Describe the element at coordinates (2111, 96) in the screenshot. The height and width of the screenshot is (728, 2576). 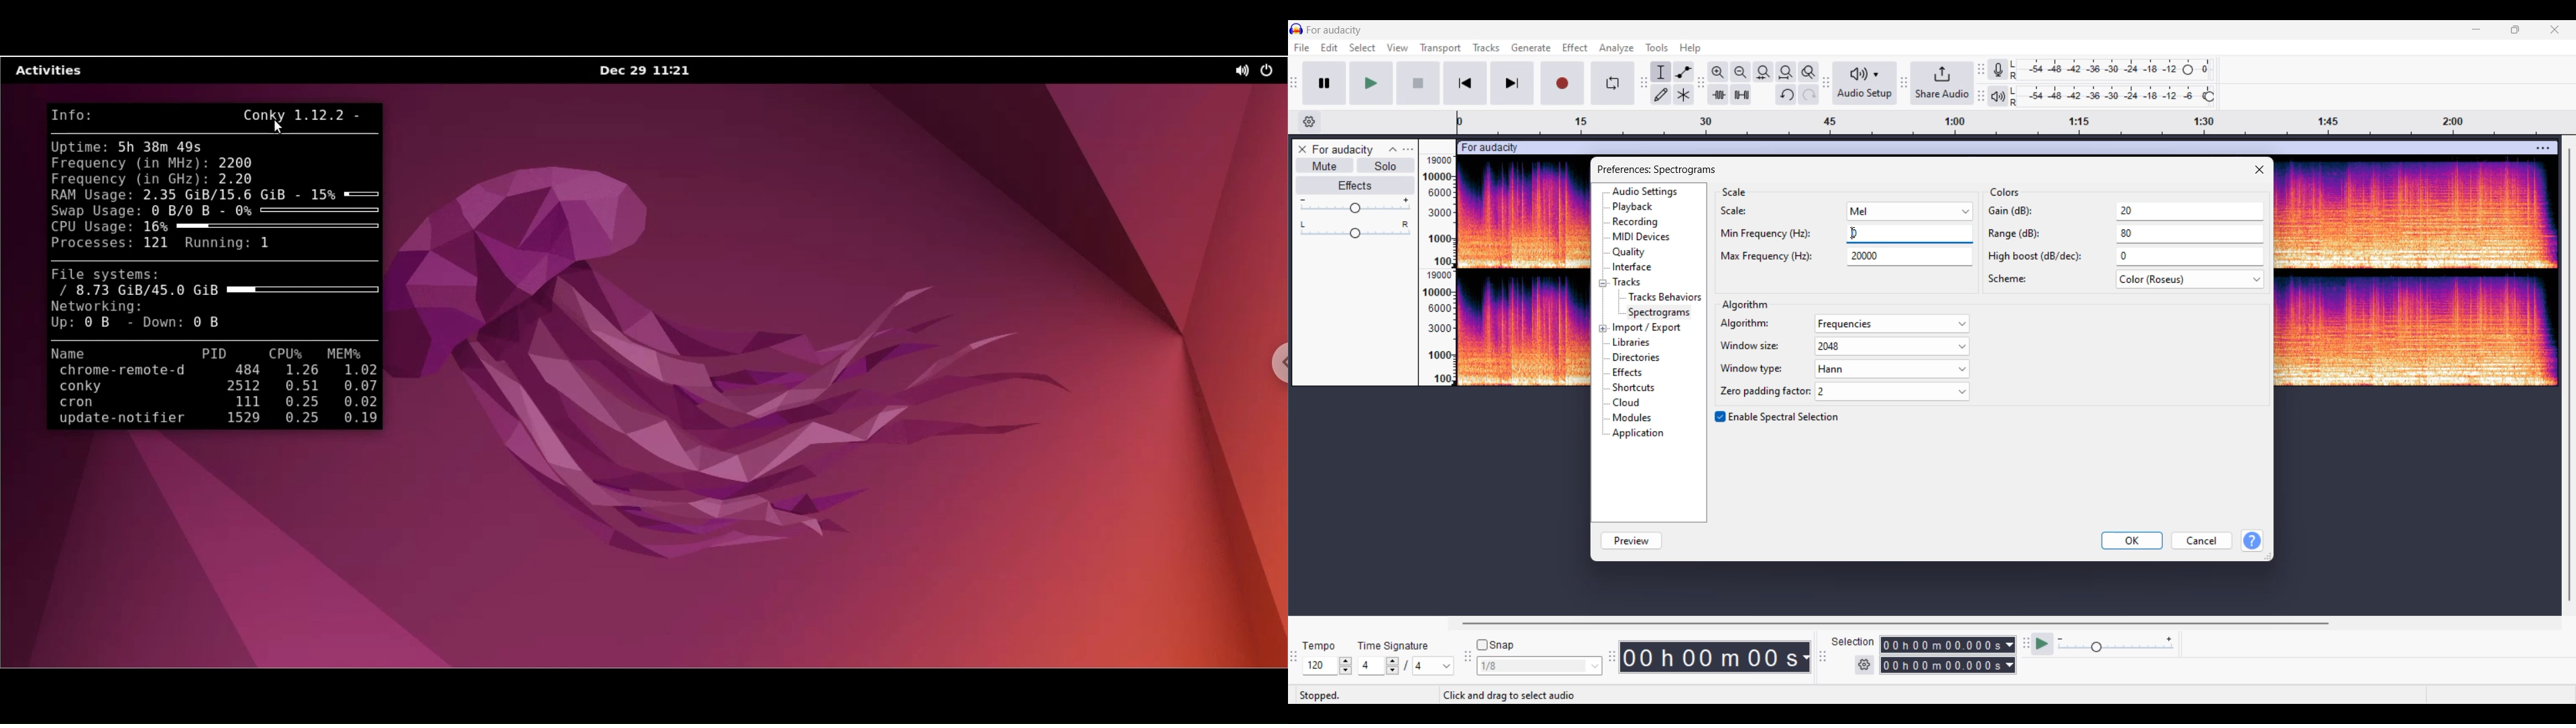
I see `Playback level` at that location.